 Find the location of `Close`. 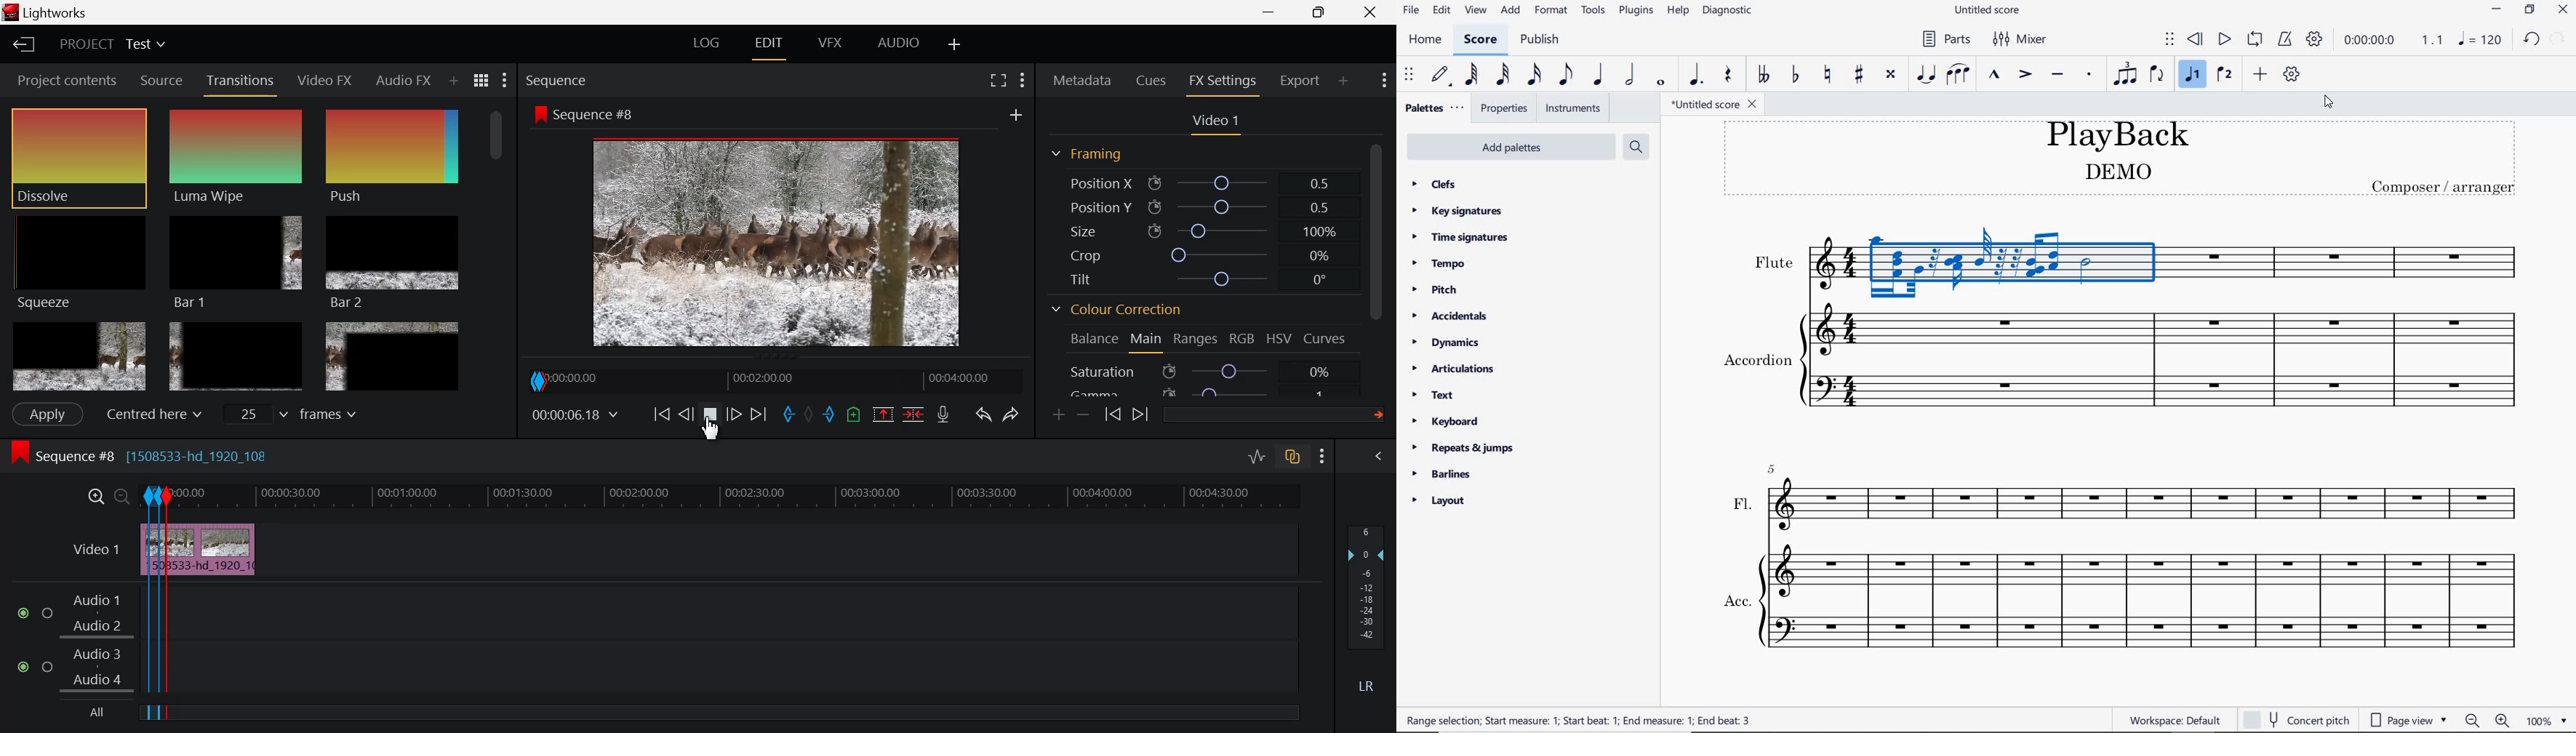

Close is located at coordinates (1367, 12).